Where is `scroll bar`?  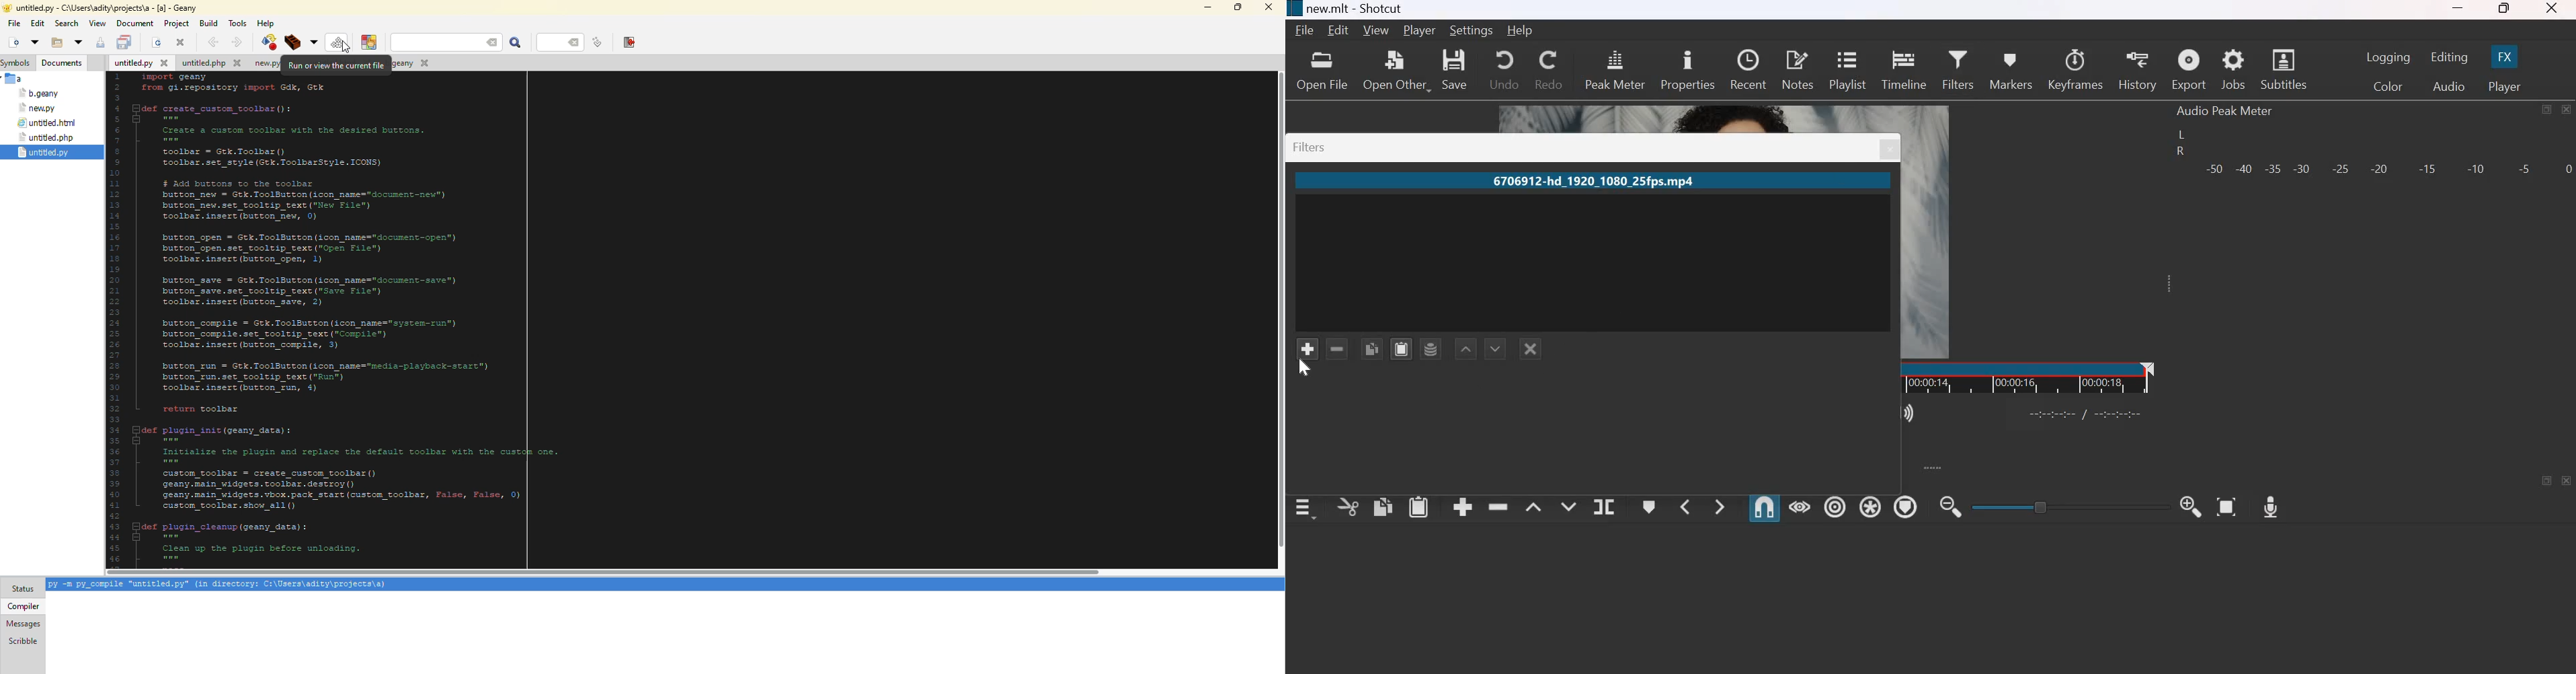
scroll bar is located at coordinates (597, 571).